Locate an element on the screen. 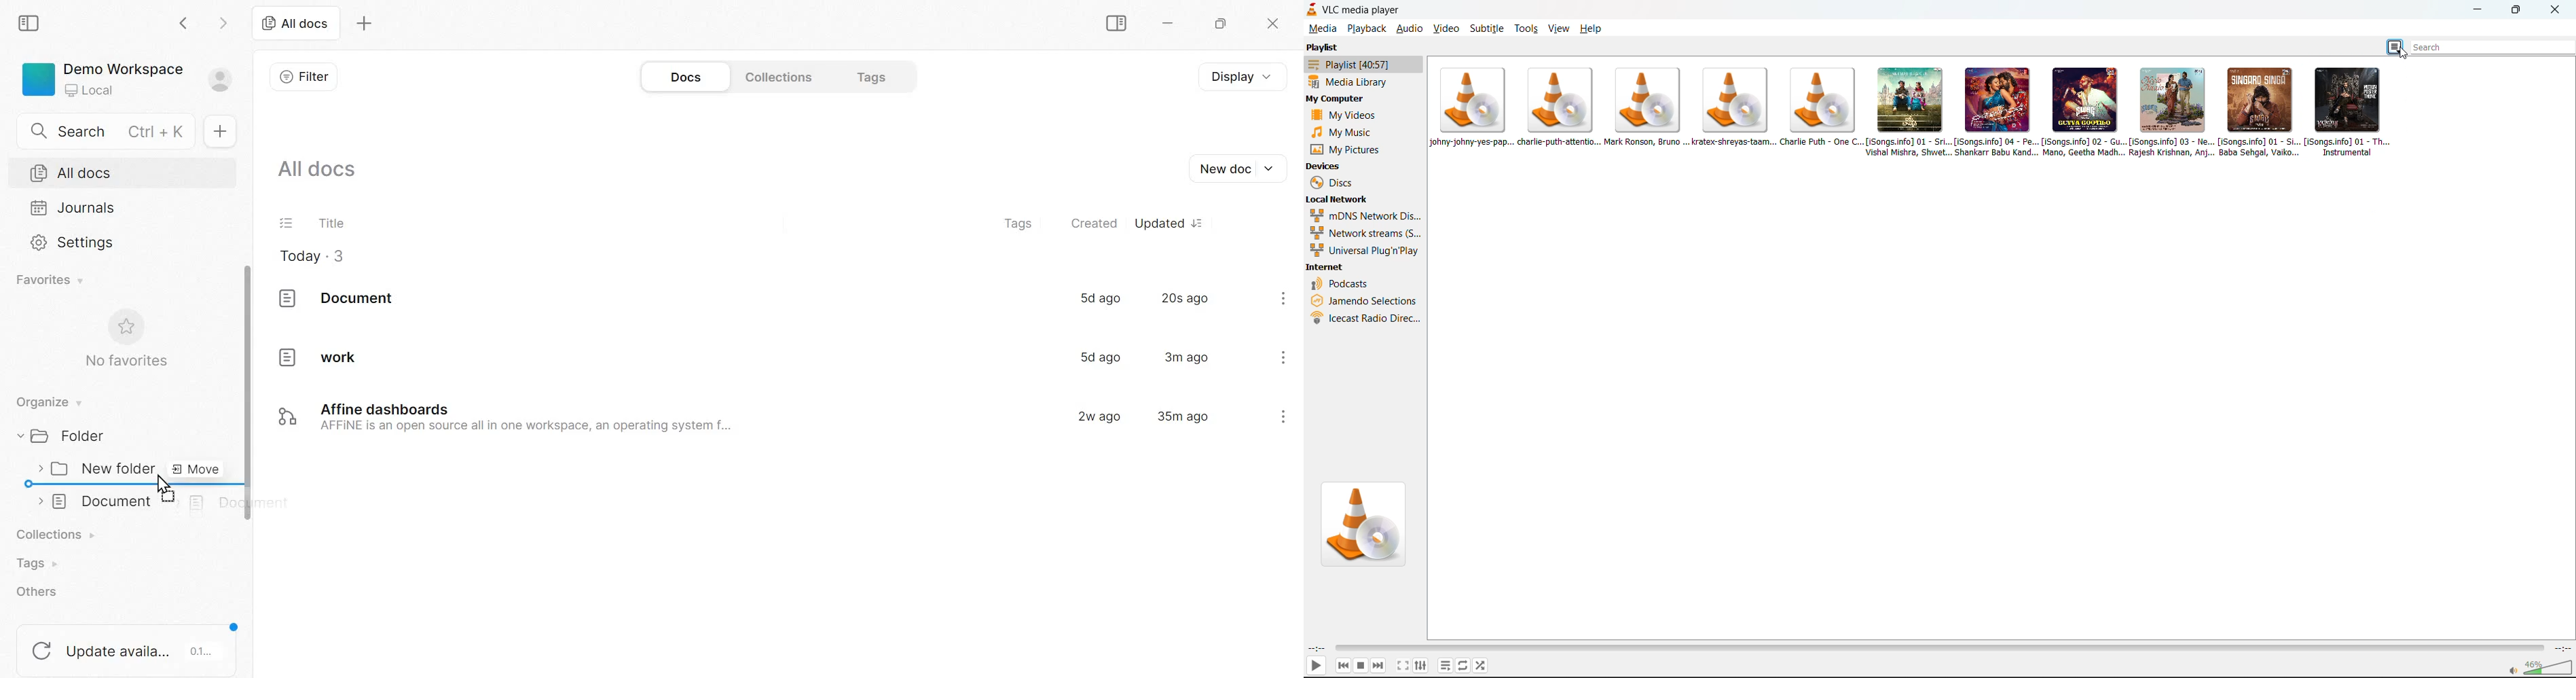 The width and height of the screenshot is (2576, 700). 35m ago is located at coordinates (1183, 418).